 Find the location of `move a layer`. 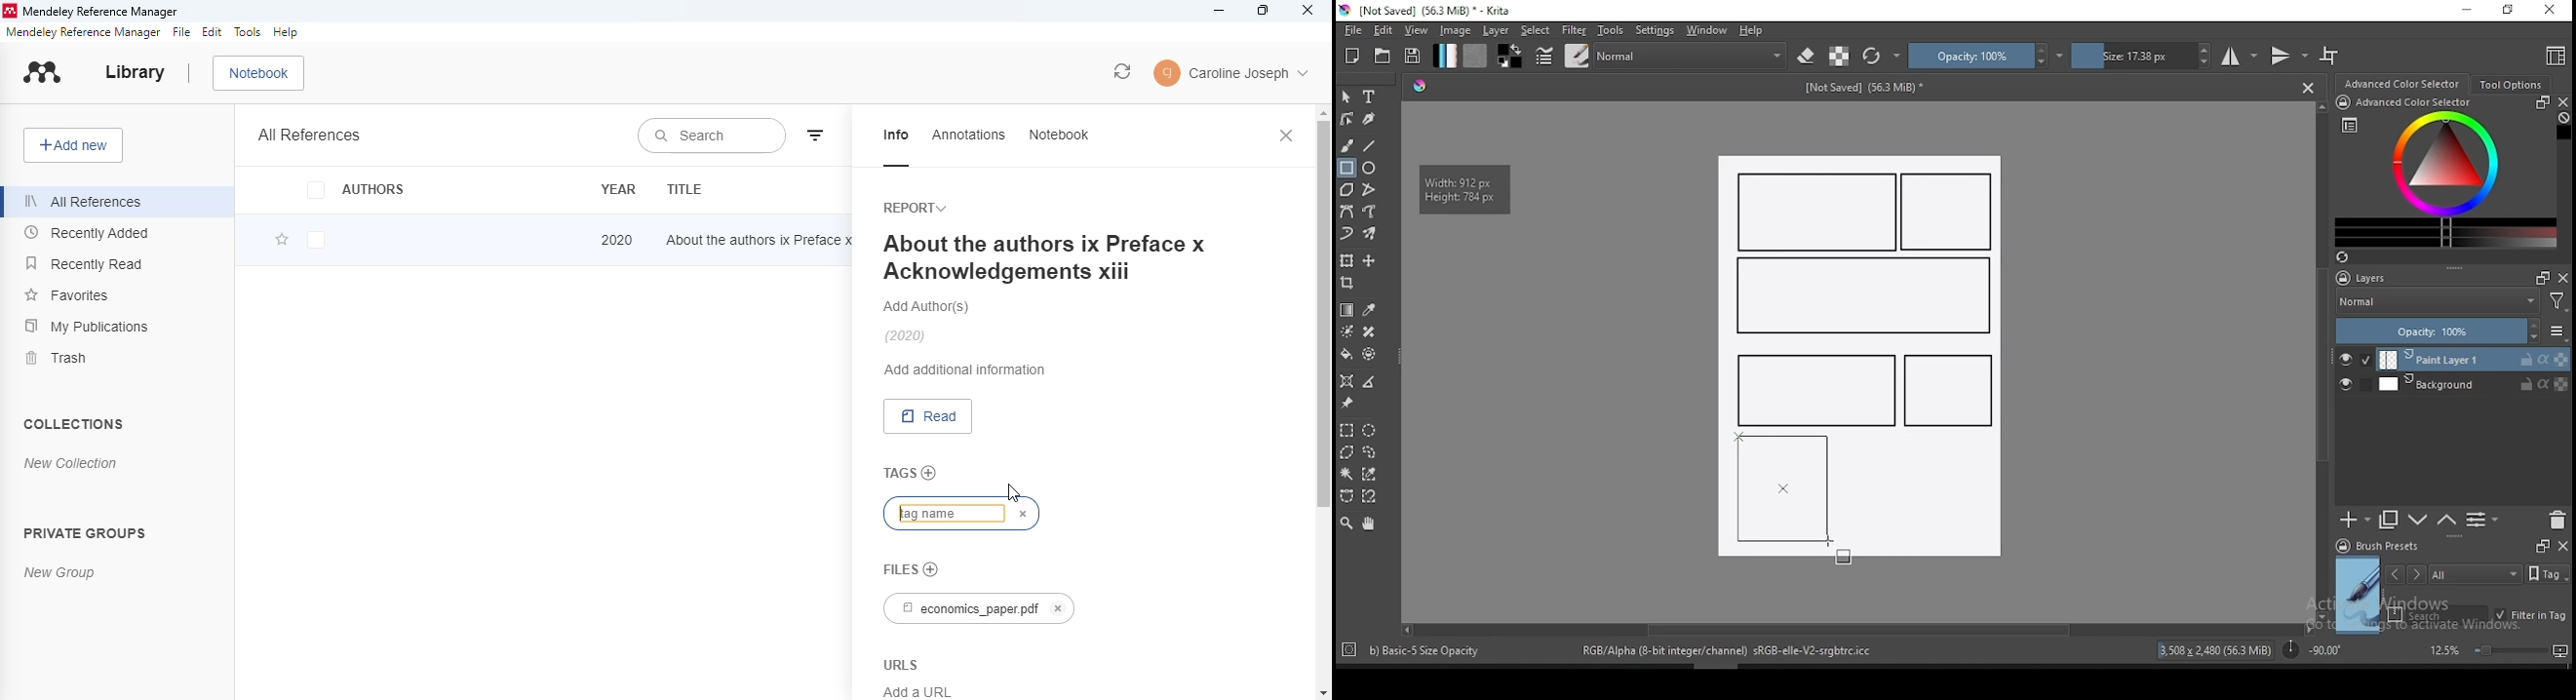

move a layer is located at coordinates (1369, 262).